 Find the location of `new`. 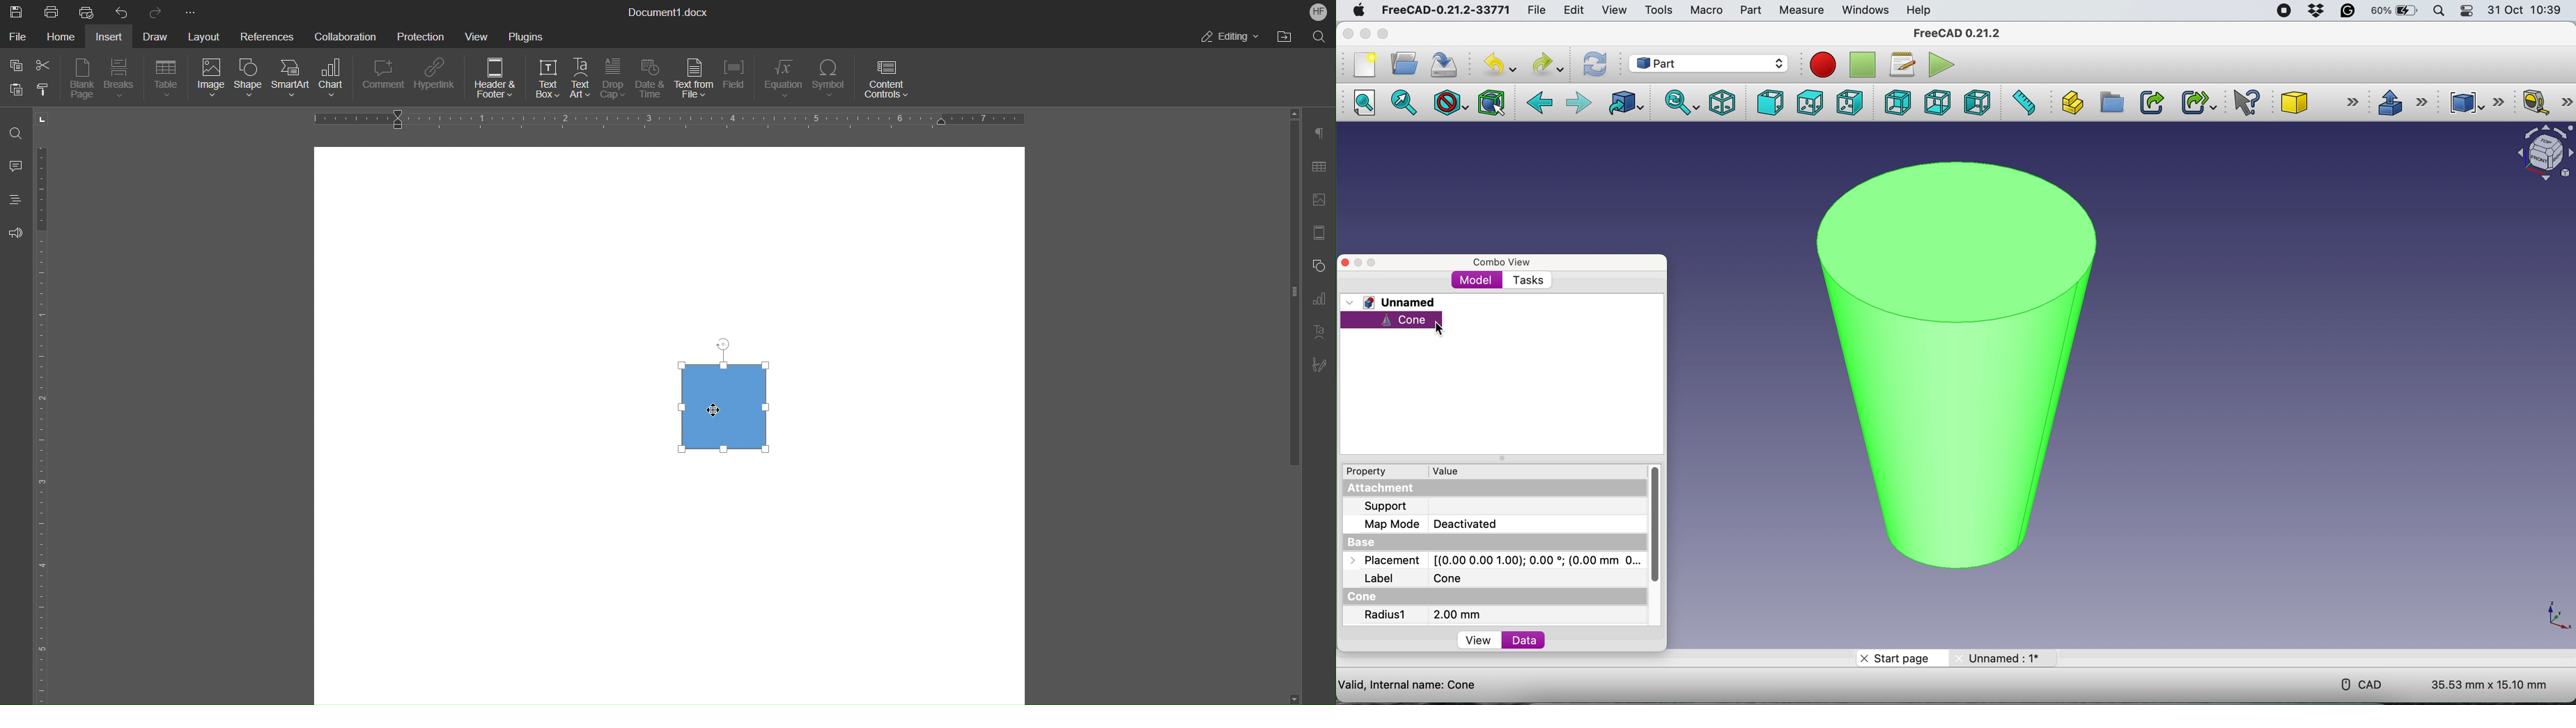

new is located at coordinates (1362, 64).